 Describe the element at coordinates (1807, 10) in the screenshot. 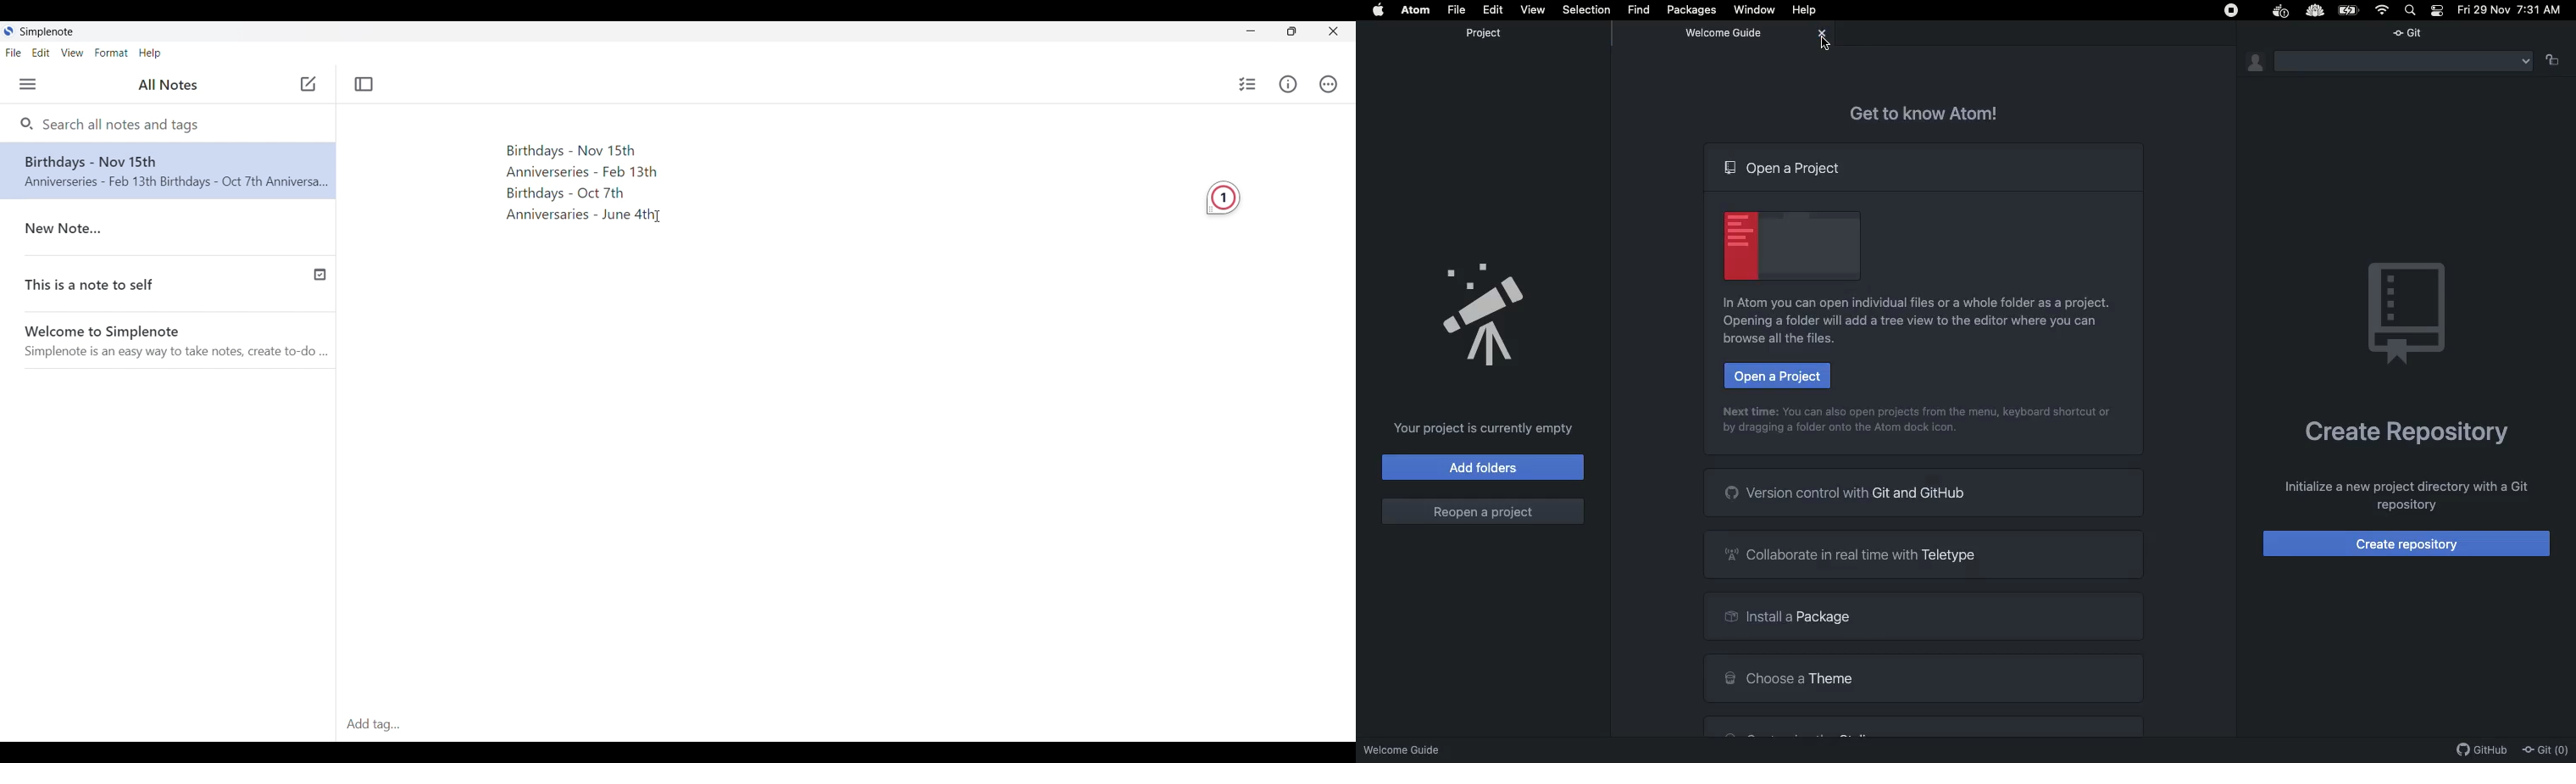

I see `Help` at that location.